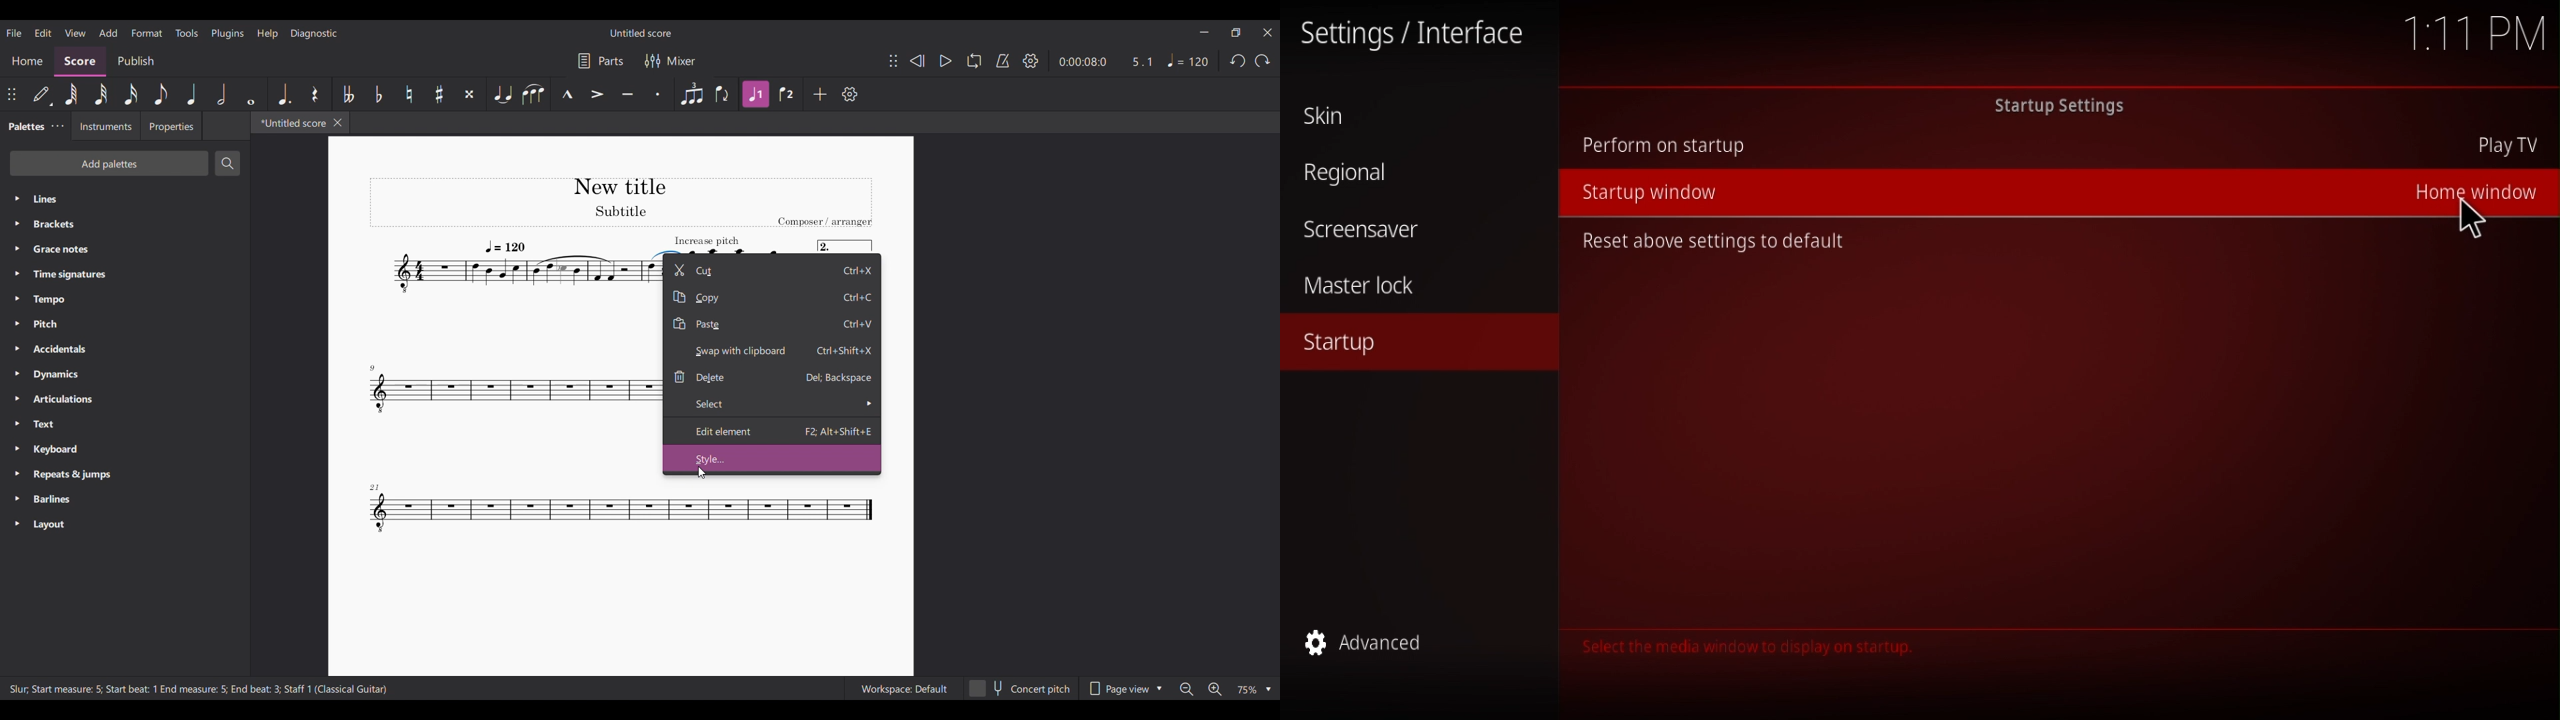  Describe the element at coordinates (72, 95) in the screenshot. I see `64th note` at that location.